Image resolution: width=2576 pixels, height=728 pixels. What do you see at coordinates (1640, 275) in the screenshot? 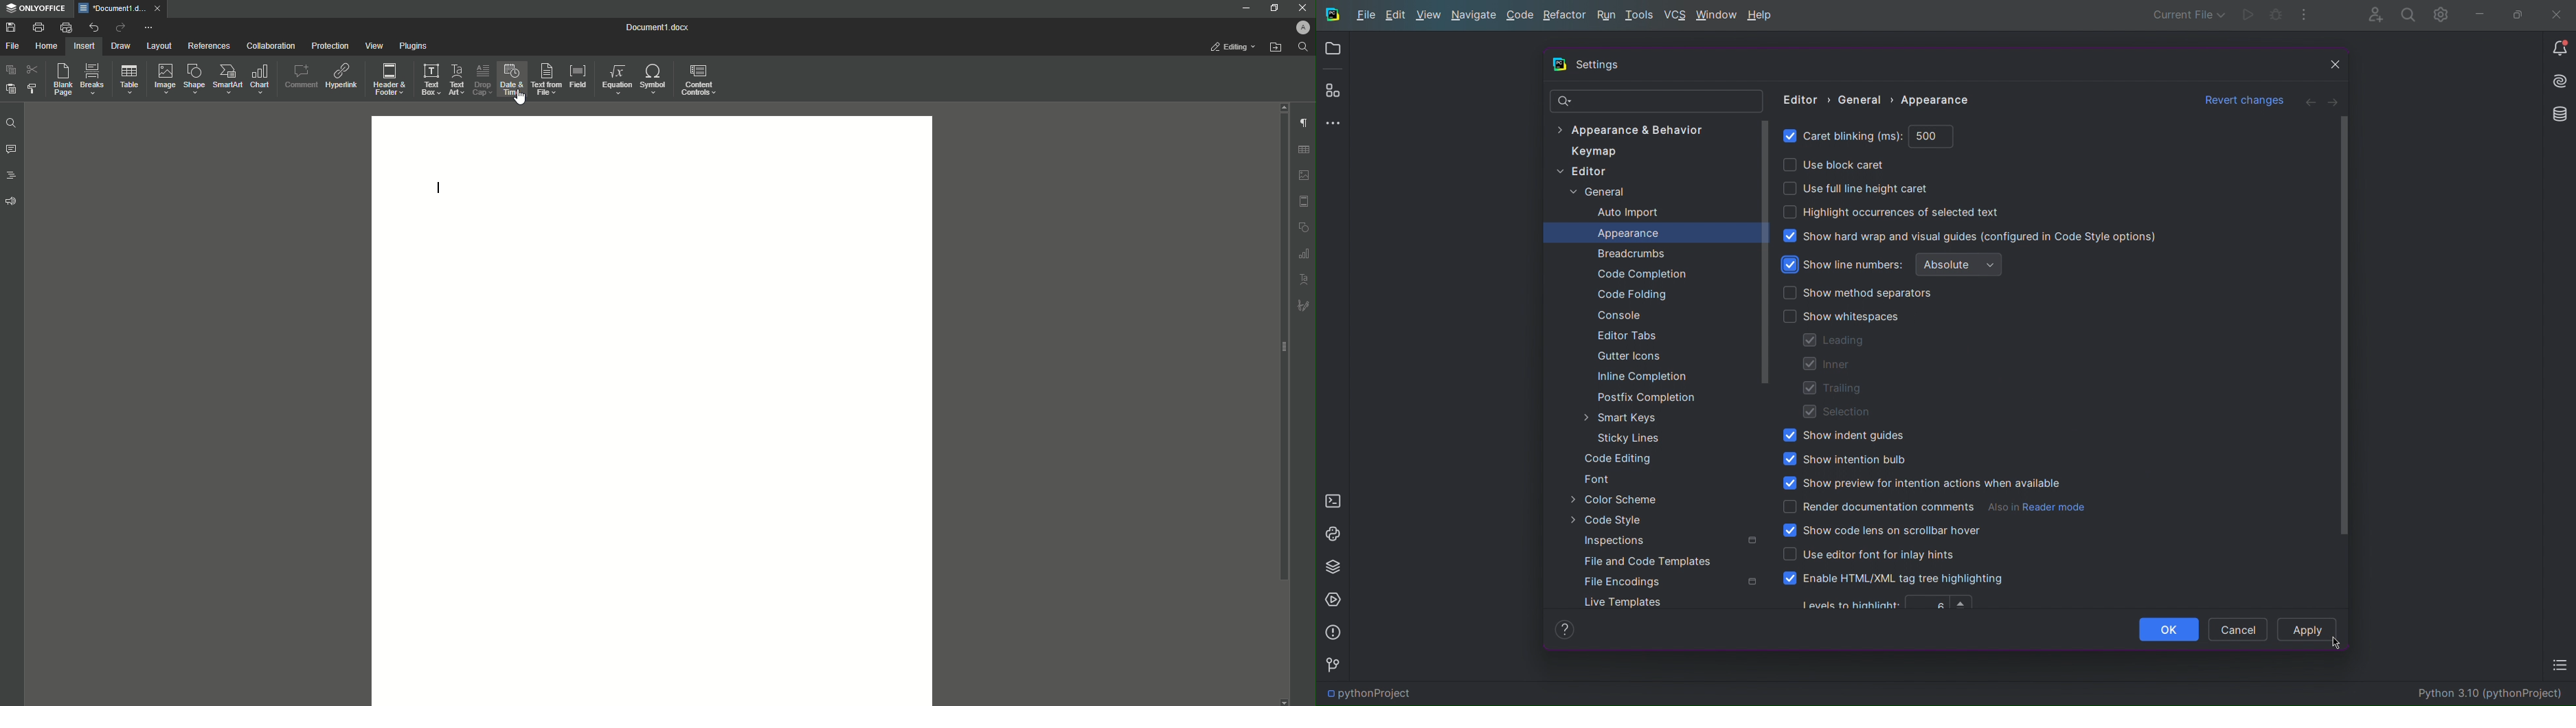
I see `Code Completion` at bounding box center [1640, 275].